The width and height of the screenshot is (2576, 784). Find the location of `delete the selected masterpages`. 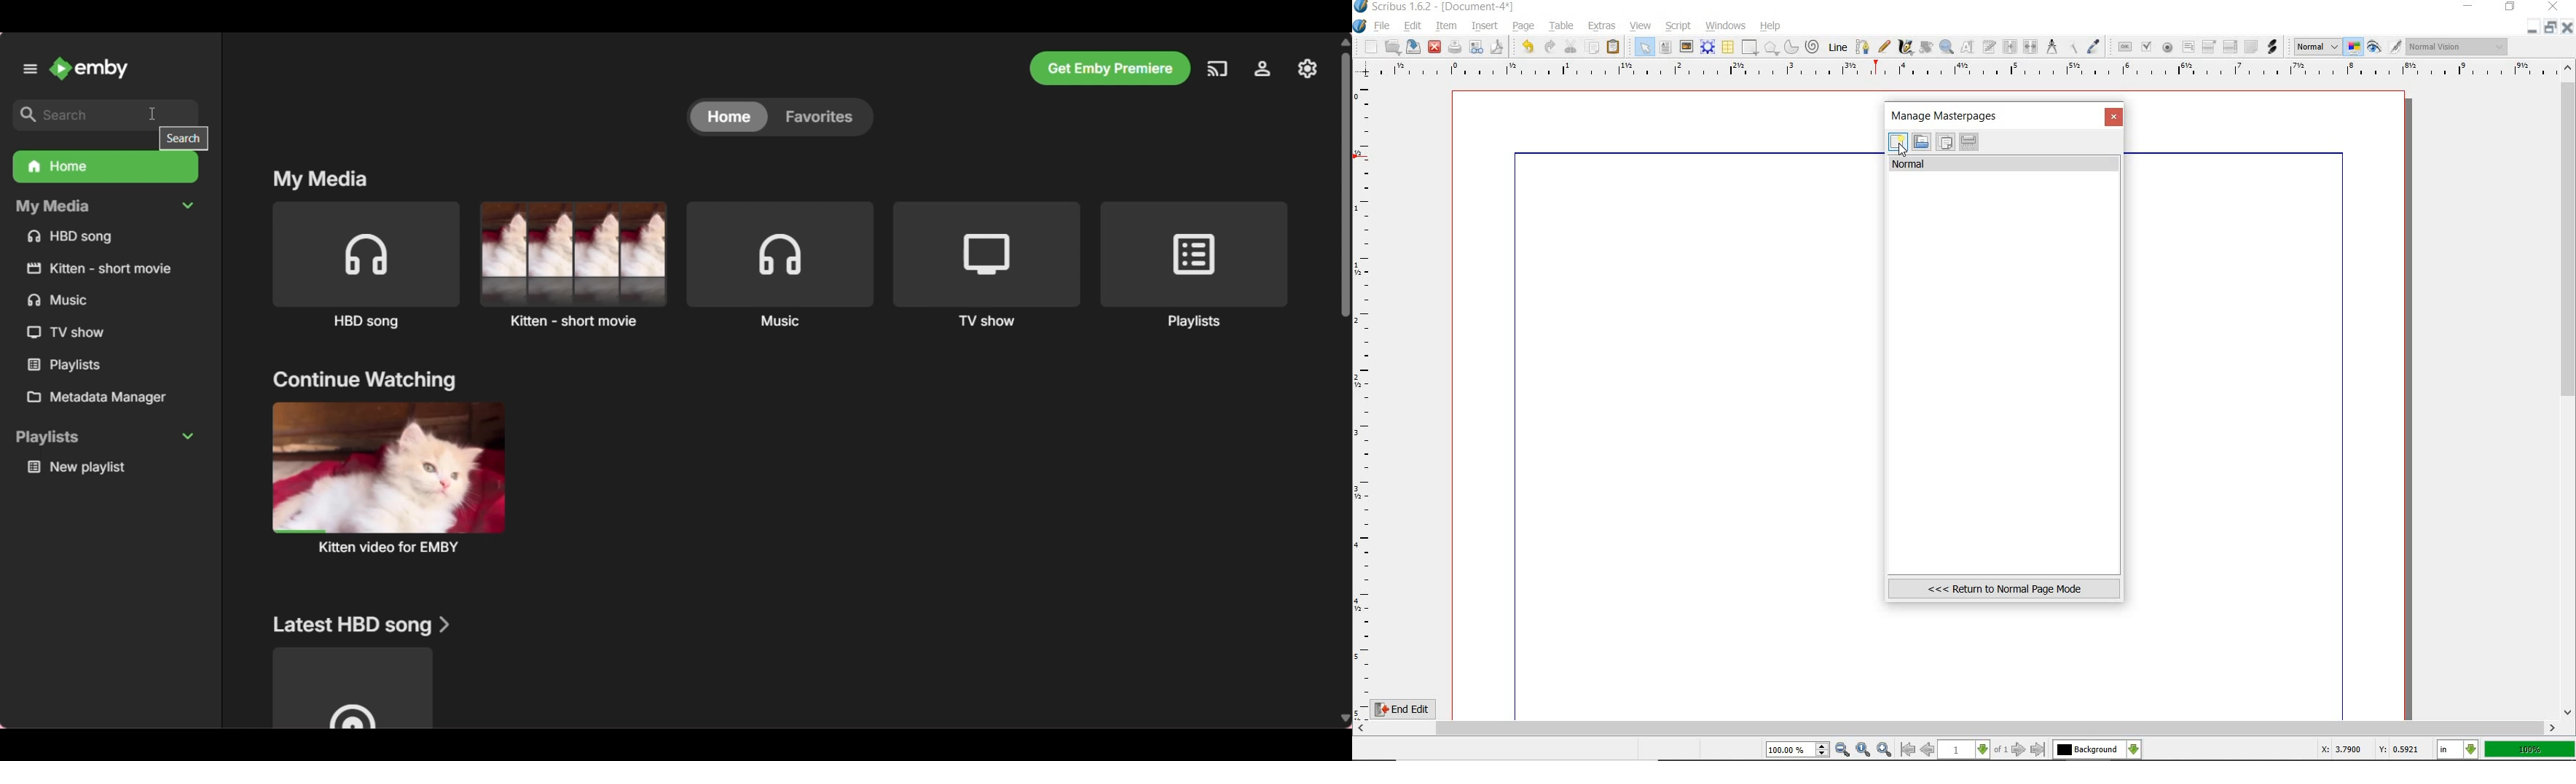

delete the selected masterpages is located at coordinates (1969, 142).